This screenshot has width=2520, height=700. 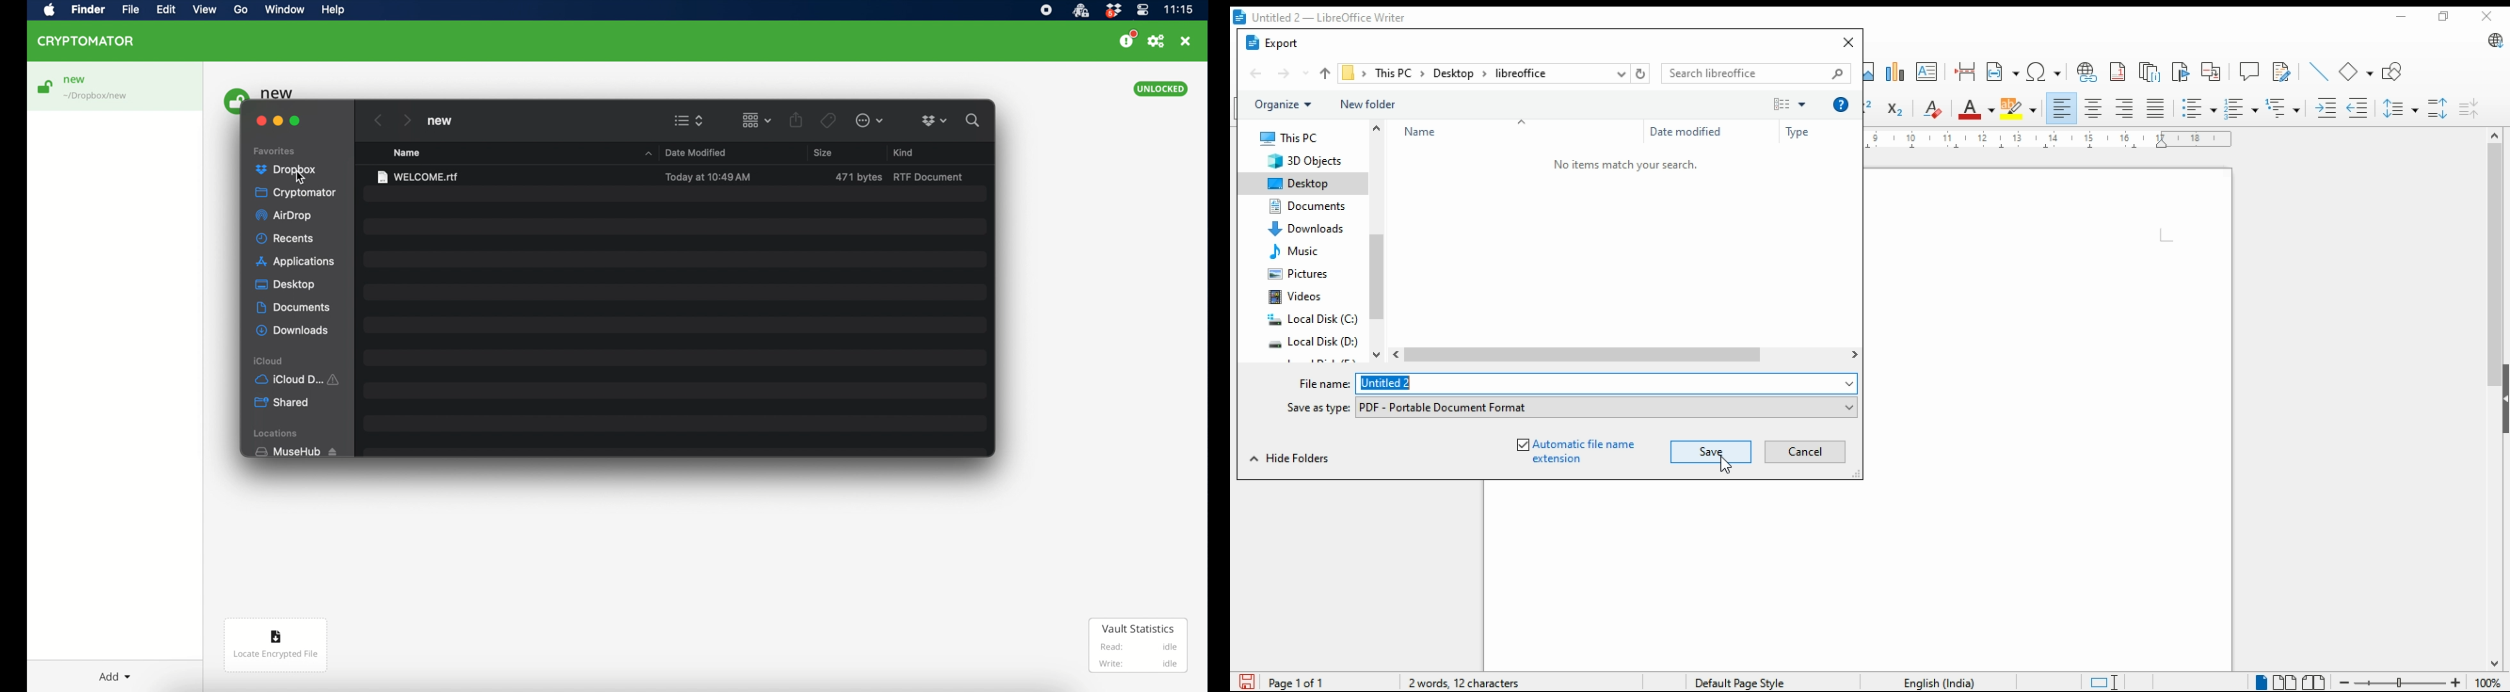 What do you see at coordinates (1080, 11) in the screenshot?
I see `cryptomatoricon` at bounding box center [1080, 11].